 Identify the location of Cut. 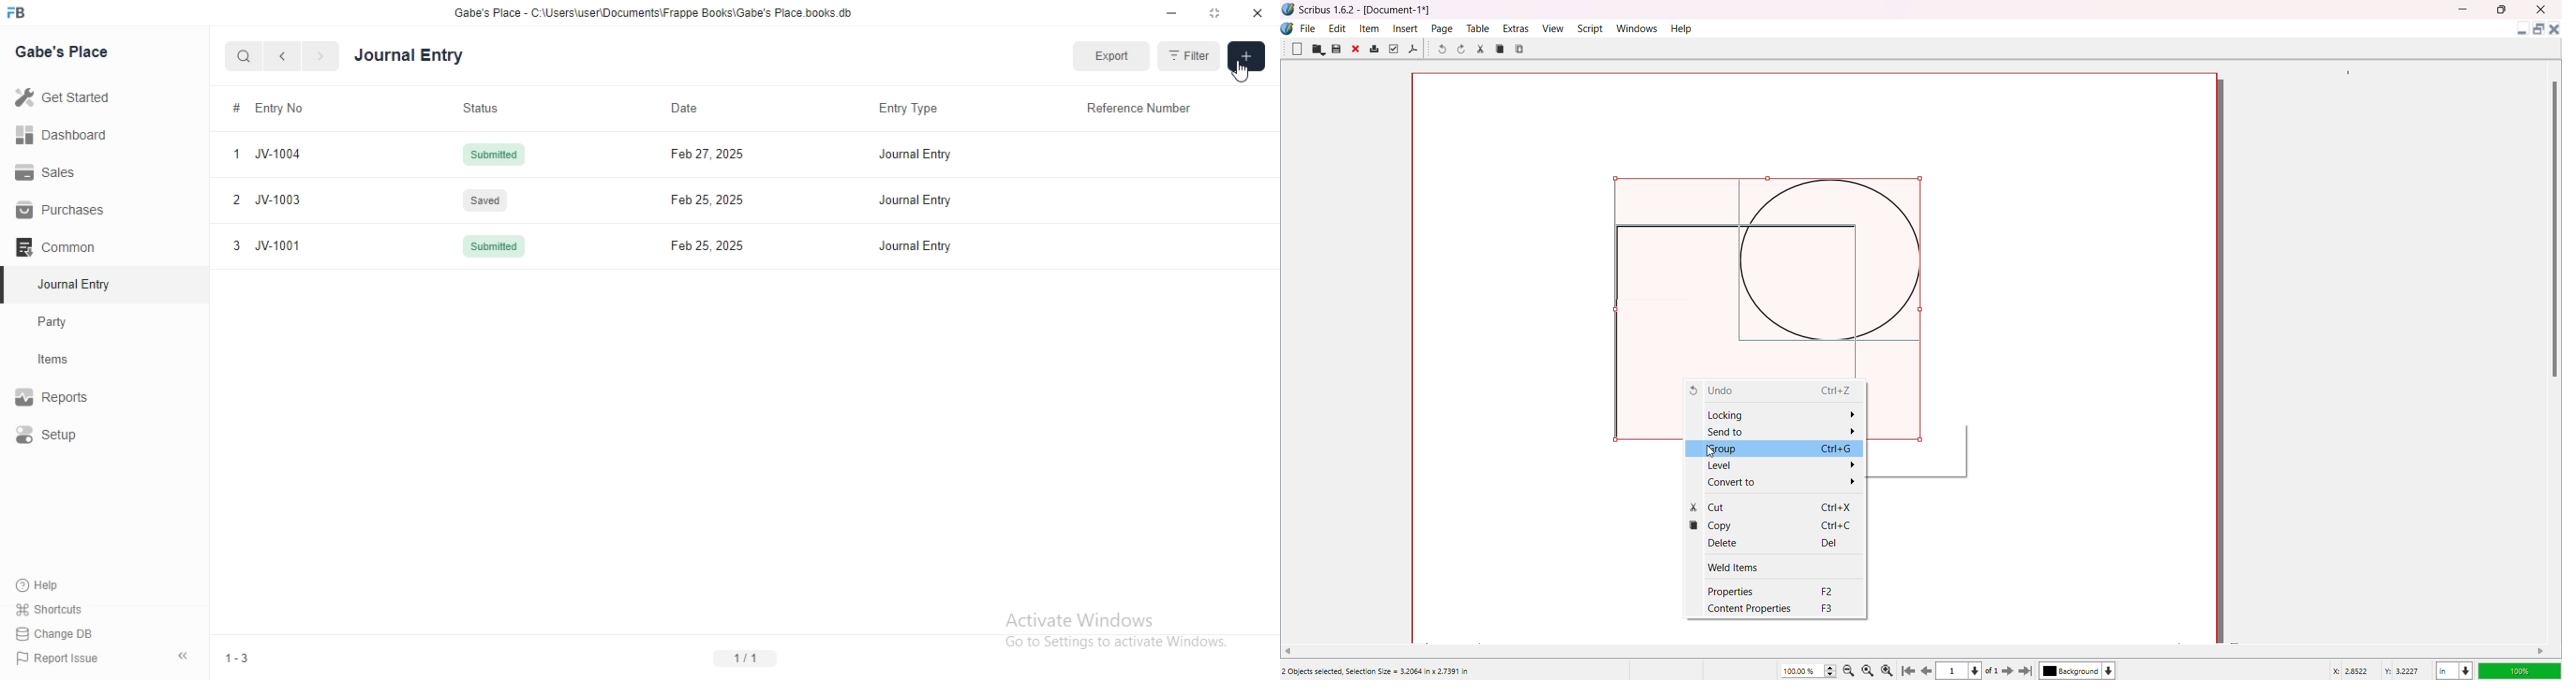
(1774, 507).